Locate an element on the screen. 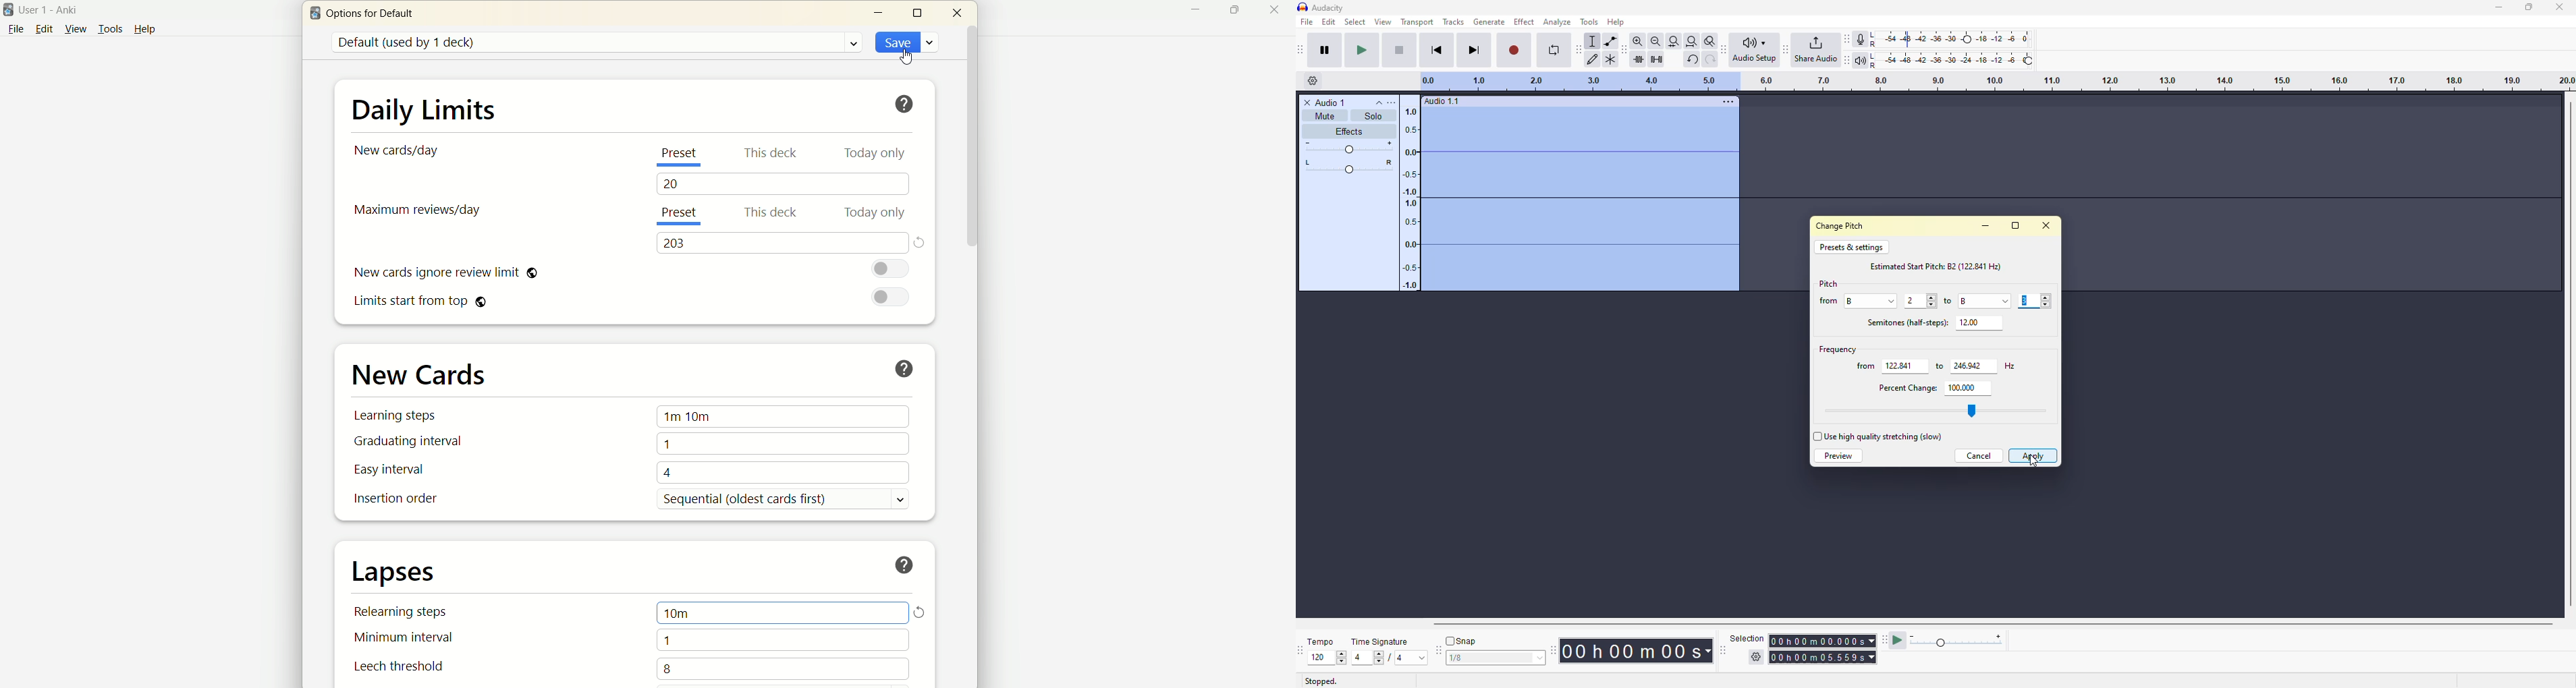 Image resolution: width=2576 pixels, height=700 pixels. selection toolbar is located at coordinates (1721, 651).